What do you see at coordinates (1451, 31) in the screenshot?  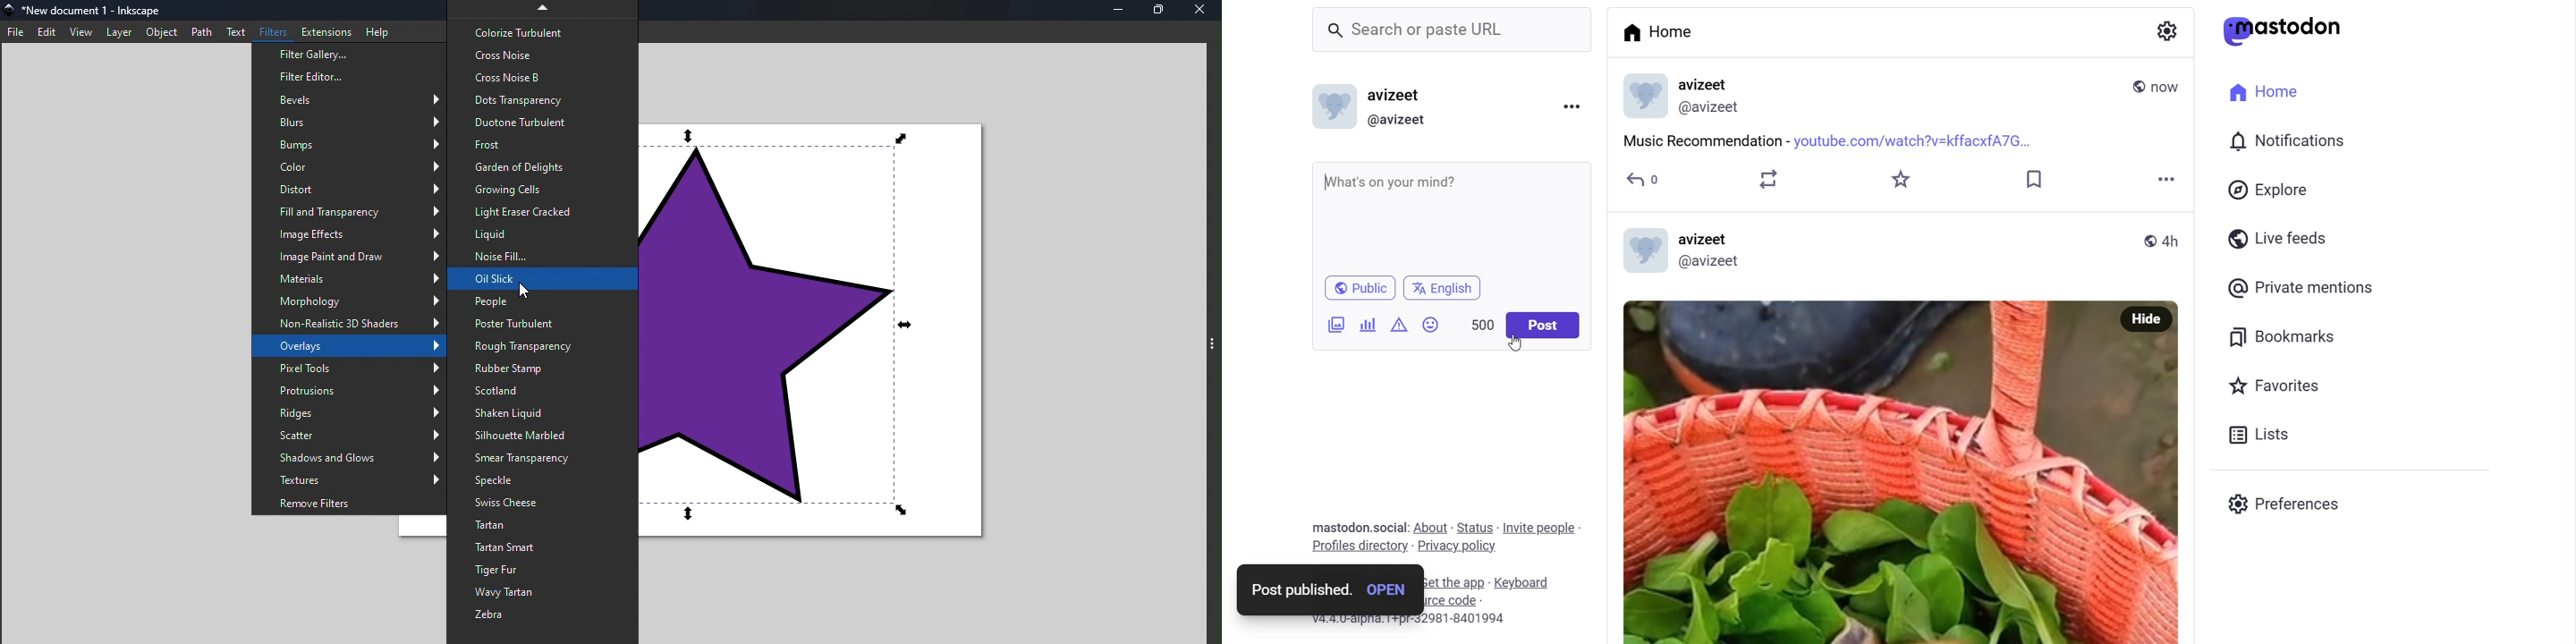 I see `Search or paste URL` at bounding box center [1451, 31].